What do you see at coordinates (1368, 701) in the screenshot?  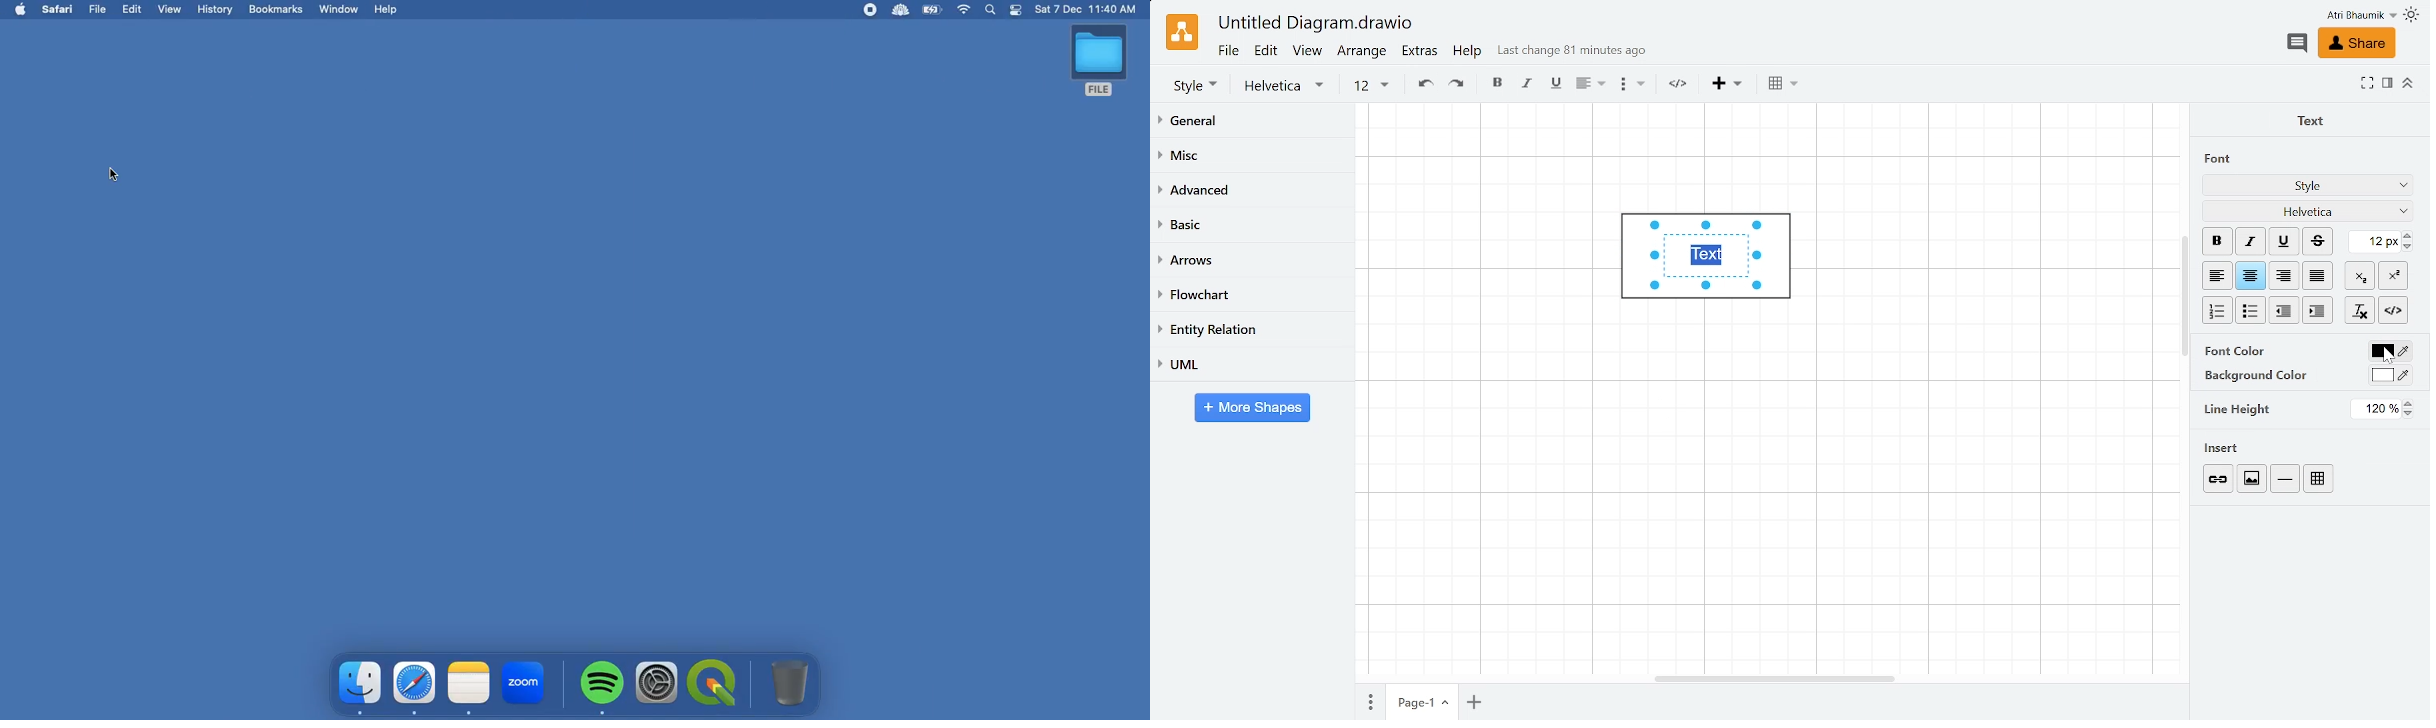 I see `Pages` at bounding box center [1368, 701].